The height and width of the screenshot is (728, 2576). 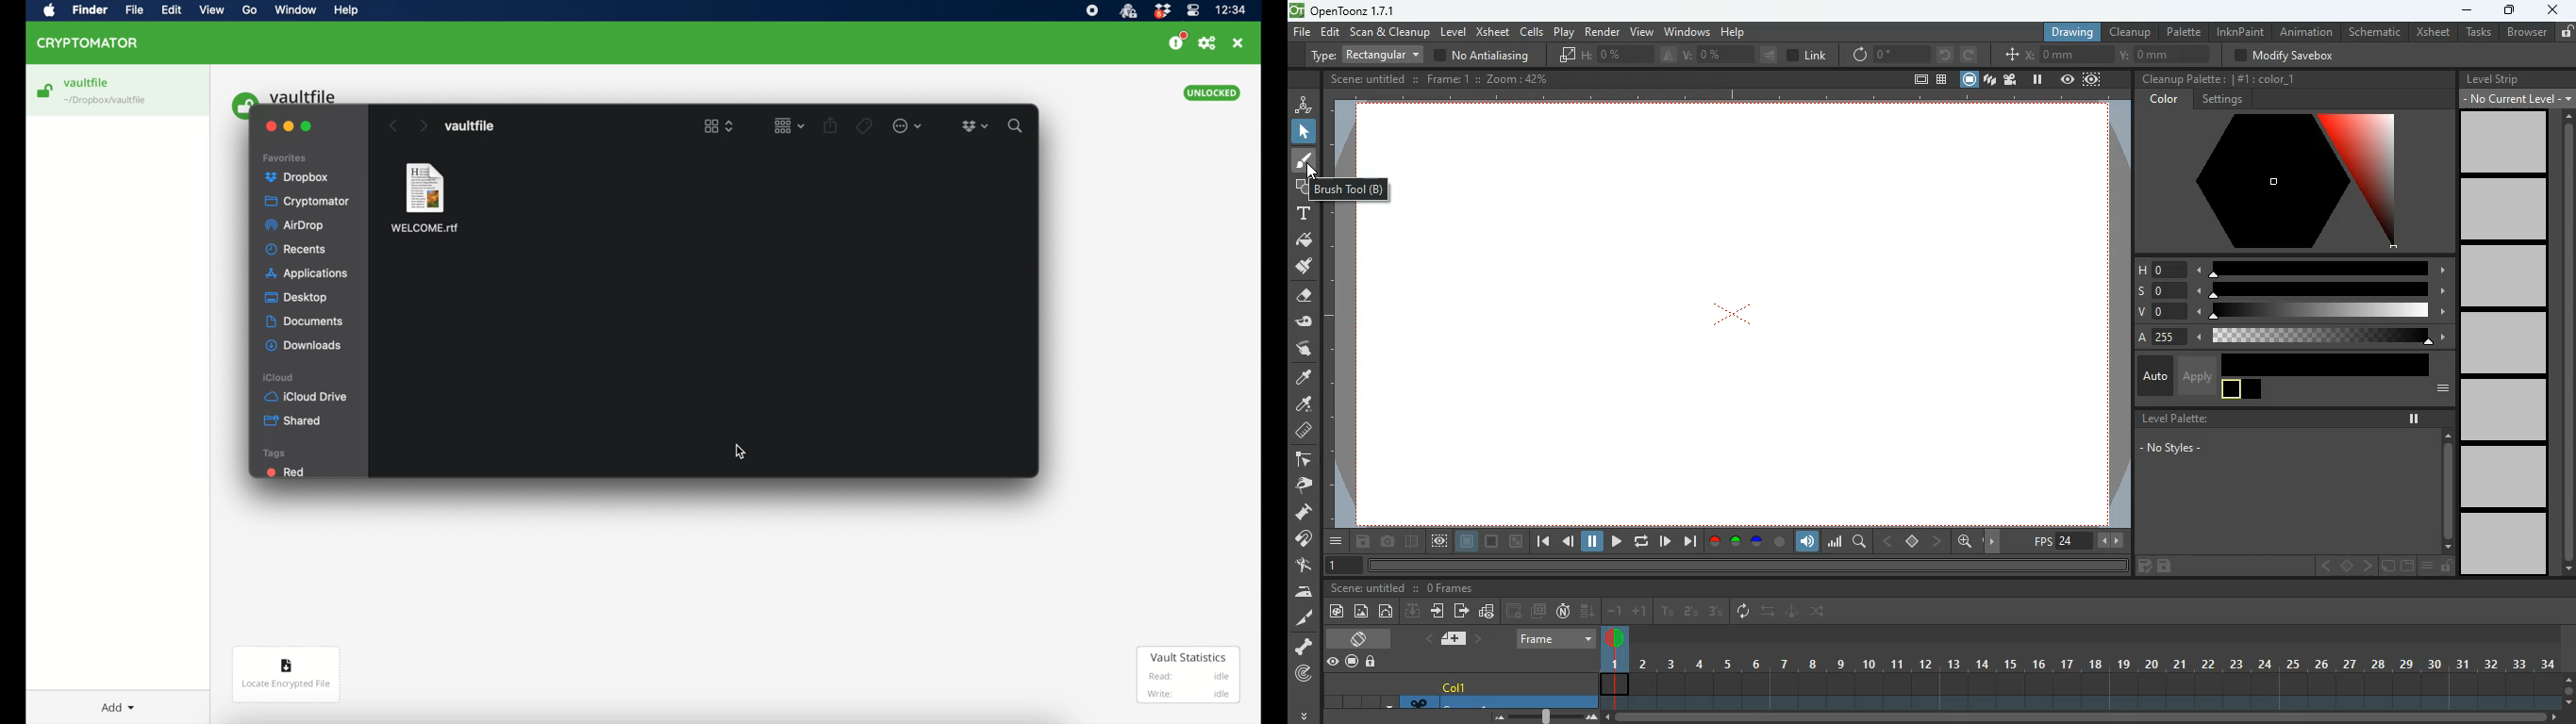 What do you see at coordinates (1093, 10) in the screenshot?
I see `screen recorder icon` at bounding box center [1093, 10].